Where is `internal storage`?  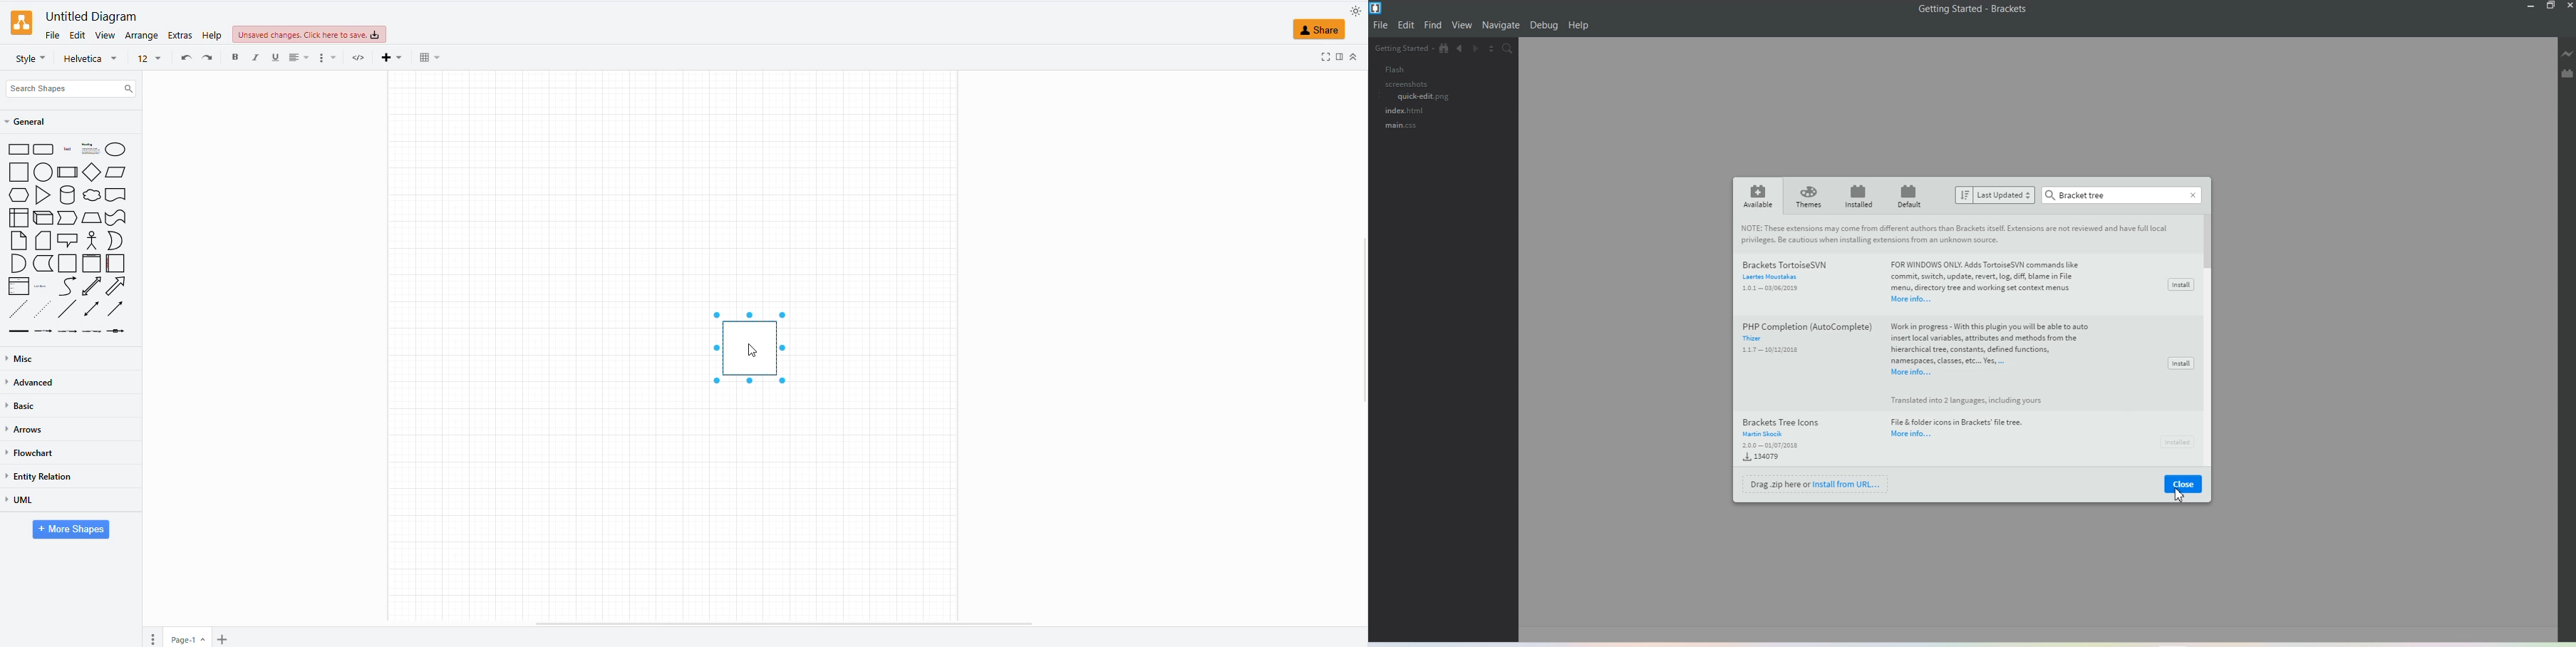 internal storage is located at coordinates (19, 217).